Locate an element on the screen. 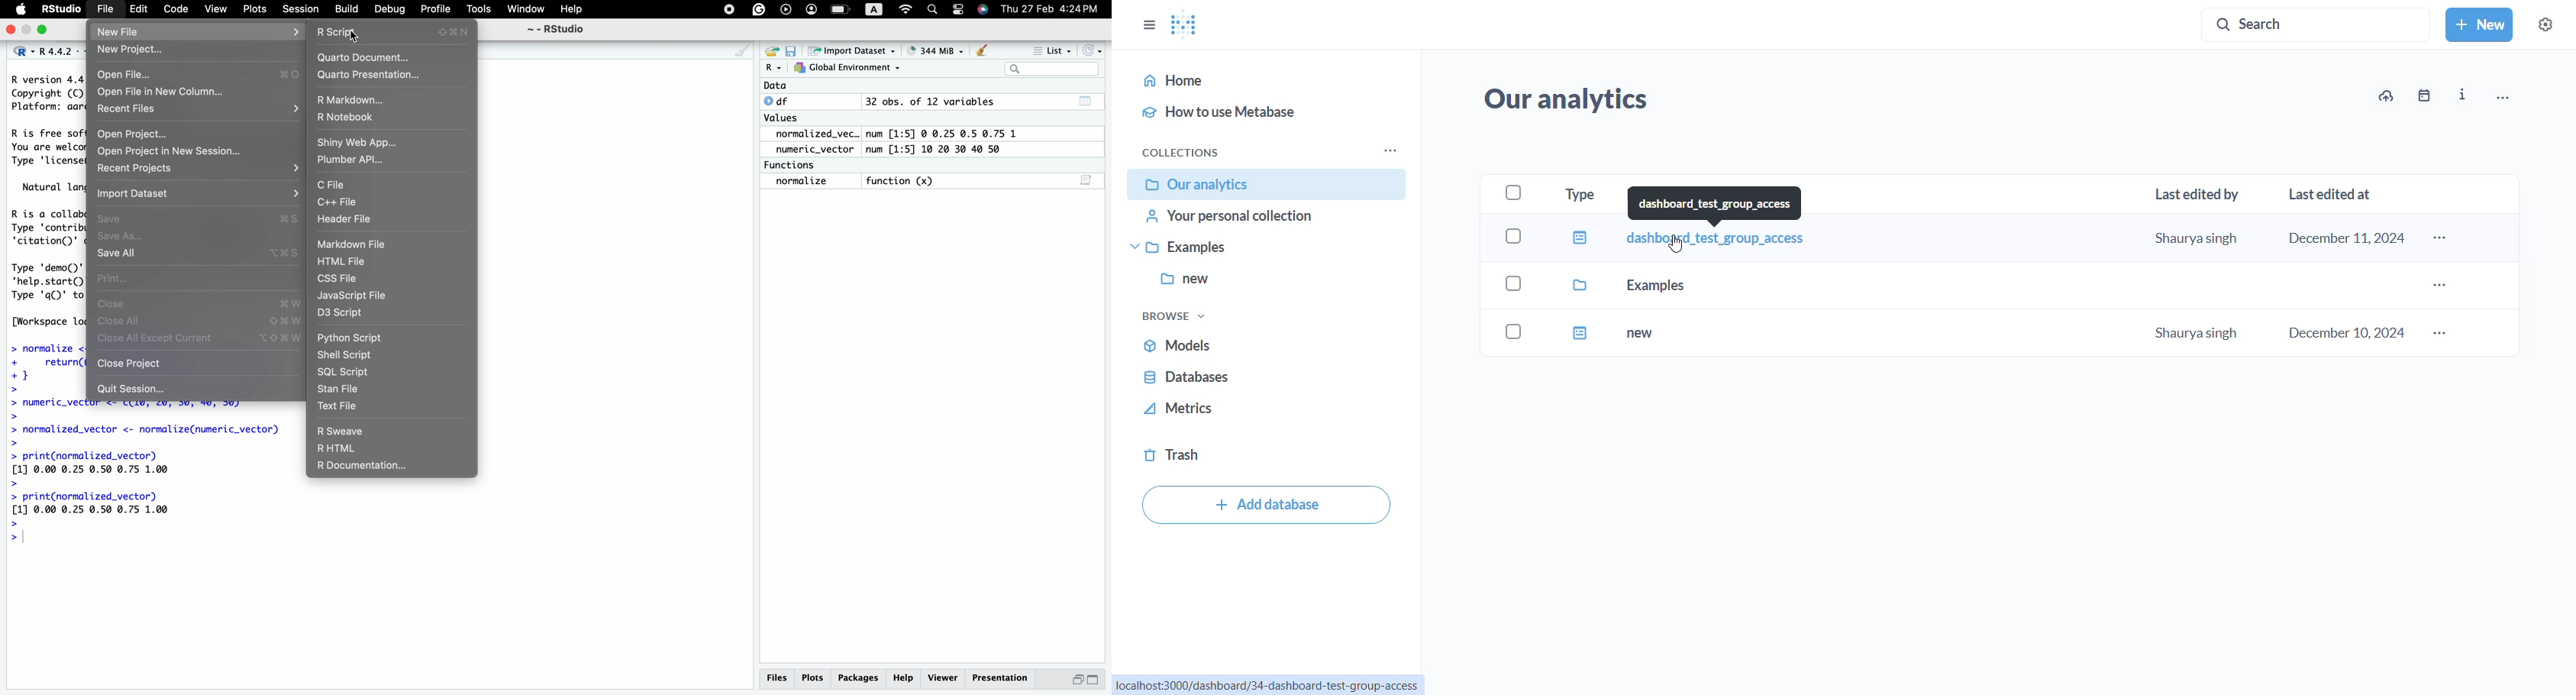 The image size is (2576, 700). Window is located at coordinates (523, 10).